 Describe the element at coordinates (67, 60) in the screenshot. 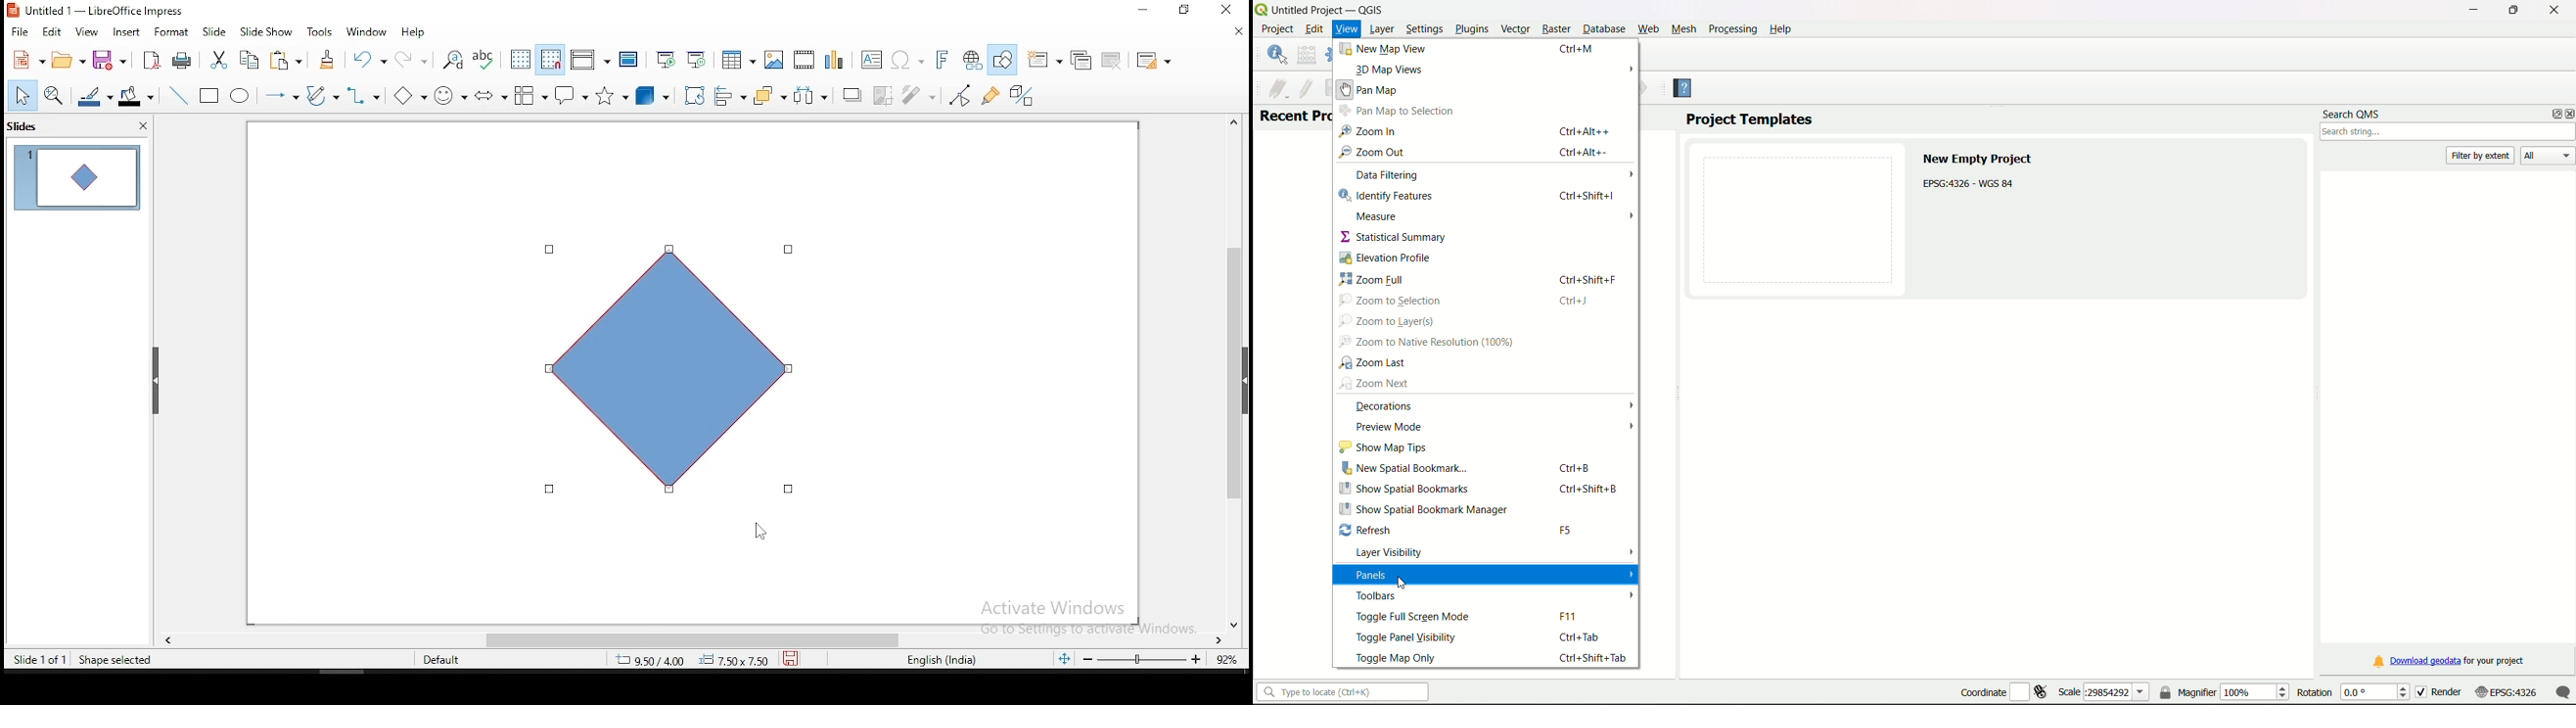

I see `open` at that location.